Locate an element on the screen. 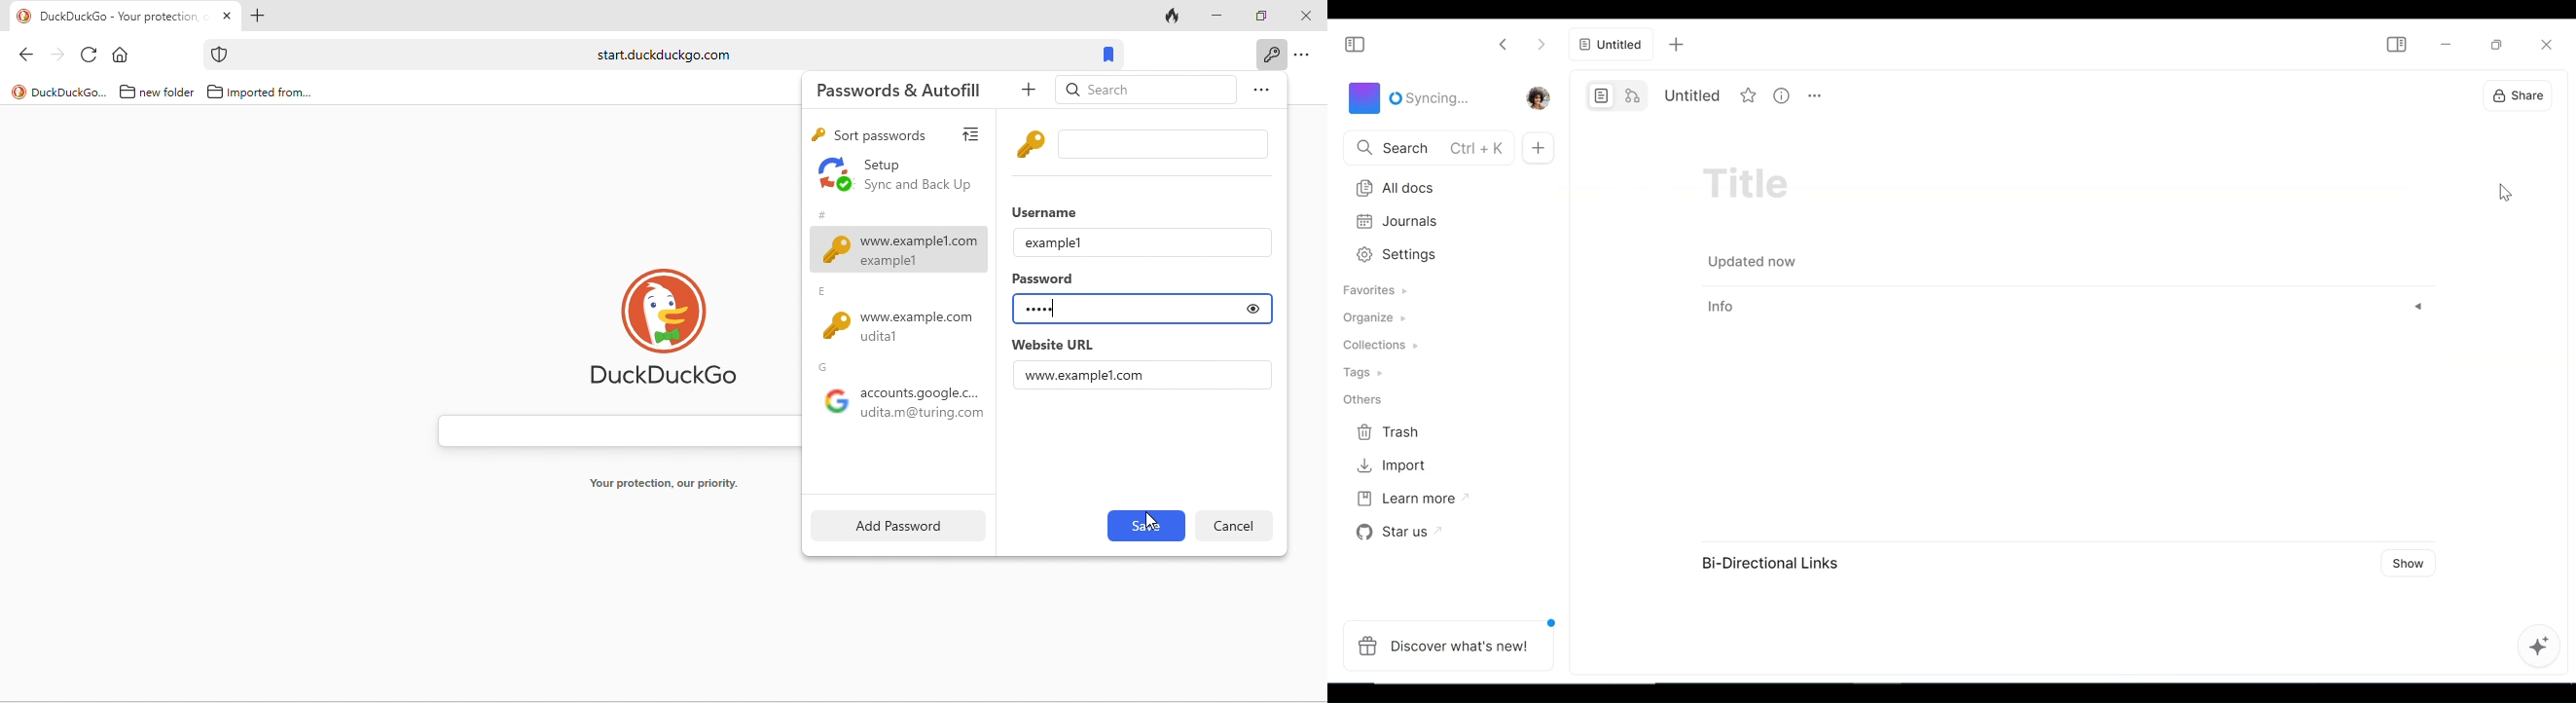 This screenshot has height=728, width=2576. close tab is located at coordinates (227, 17).